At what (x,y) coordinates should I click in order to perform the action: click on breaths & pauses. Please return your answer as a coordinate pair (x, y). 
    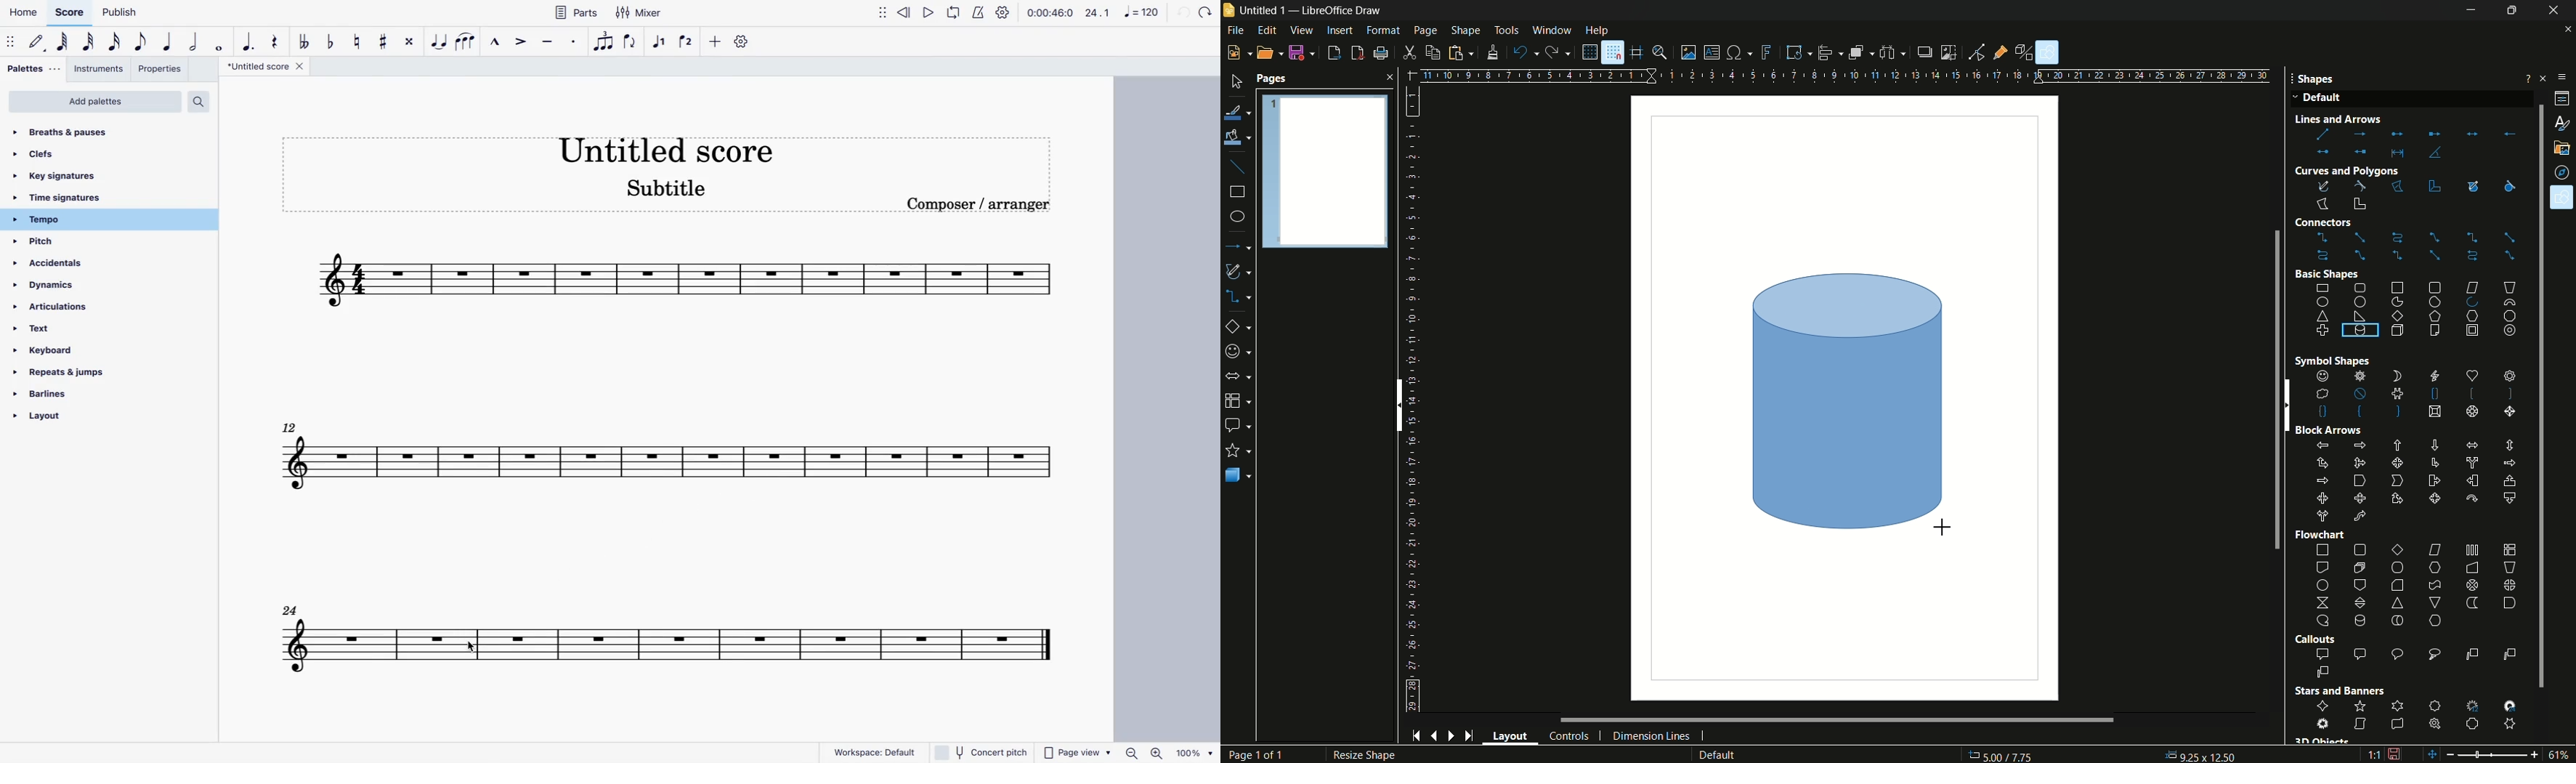
    Looking at the image, I should click on (70, 132).